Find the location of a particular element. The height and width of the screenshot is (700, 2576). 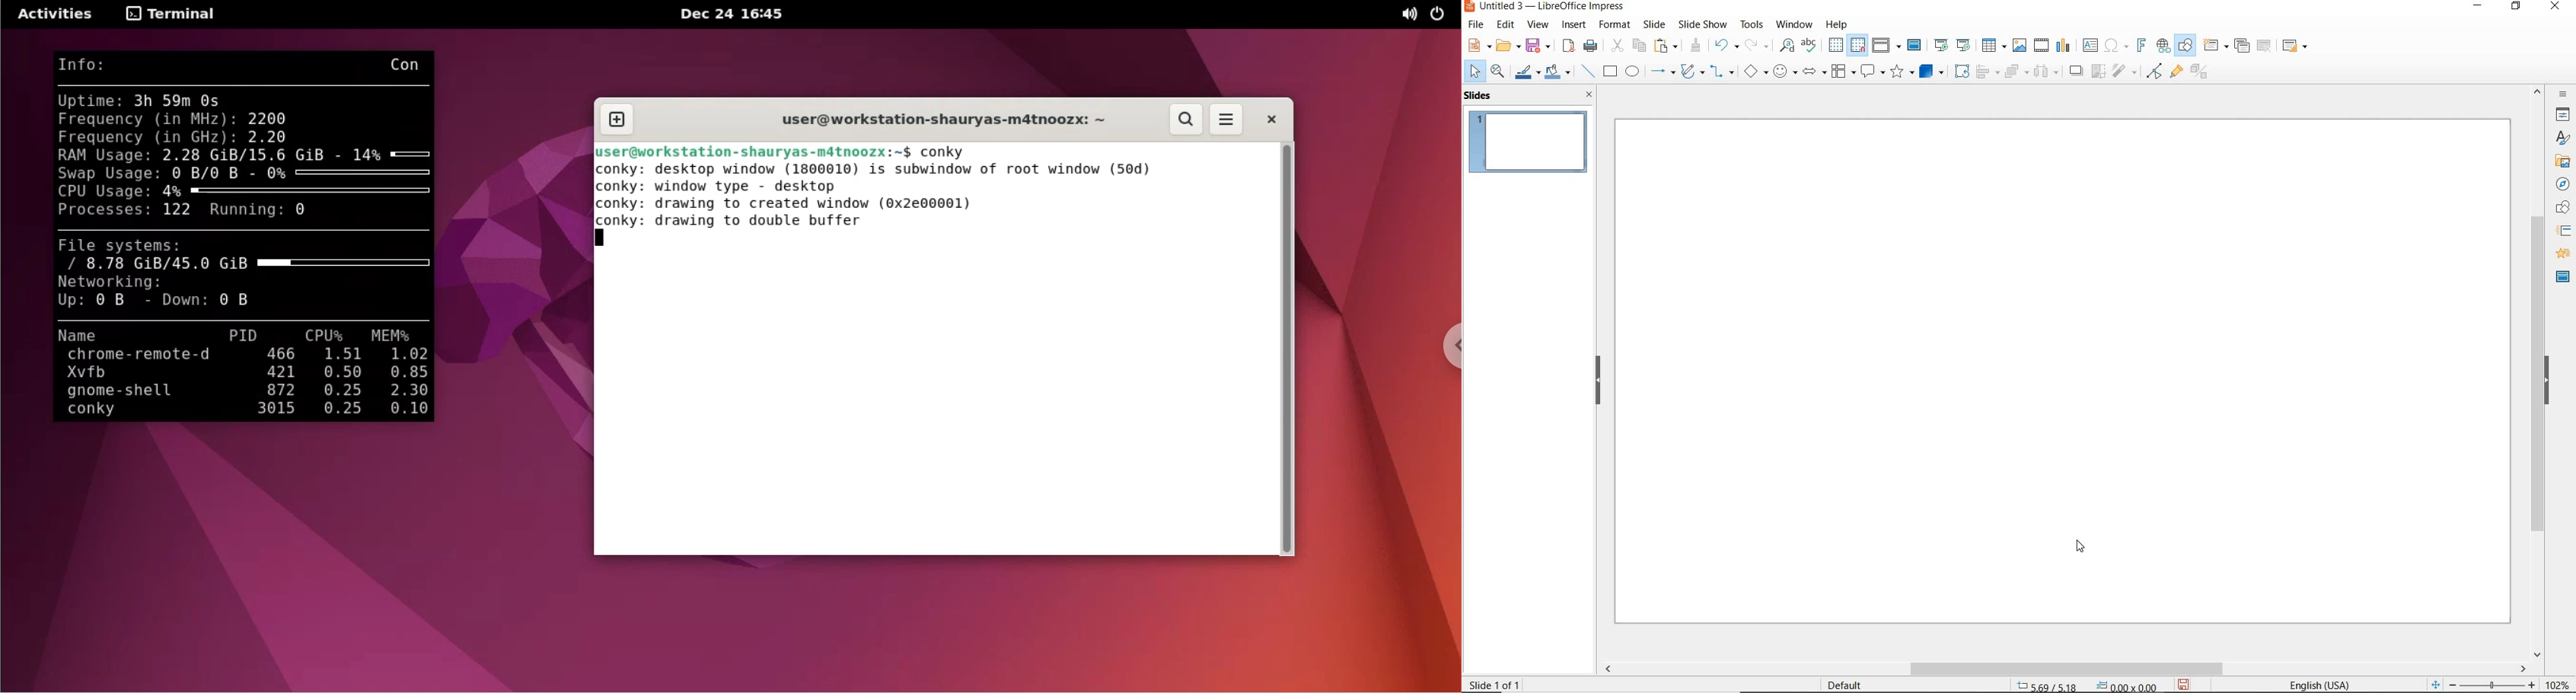

INSERT CHART is located at coordinates (2064, 44).